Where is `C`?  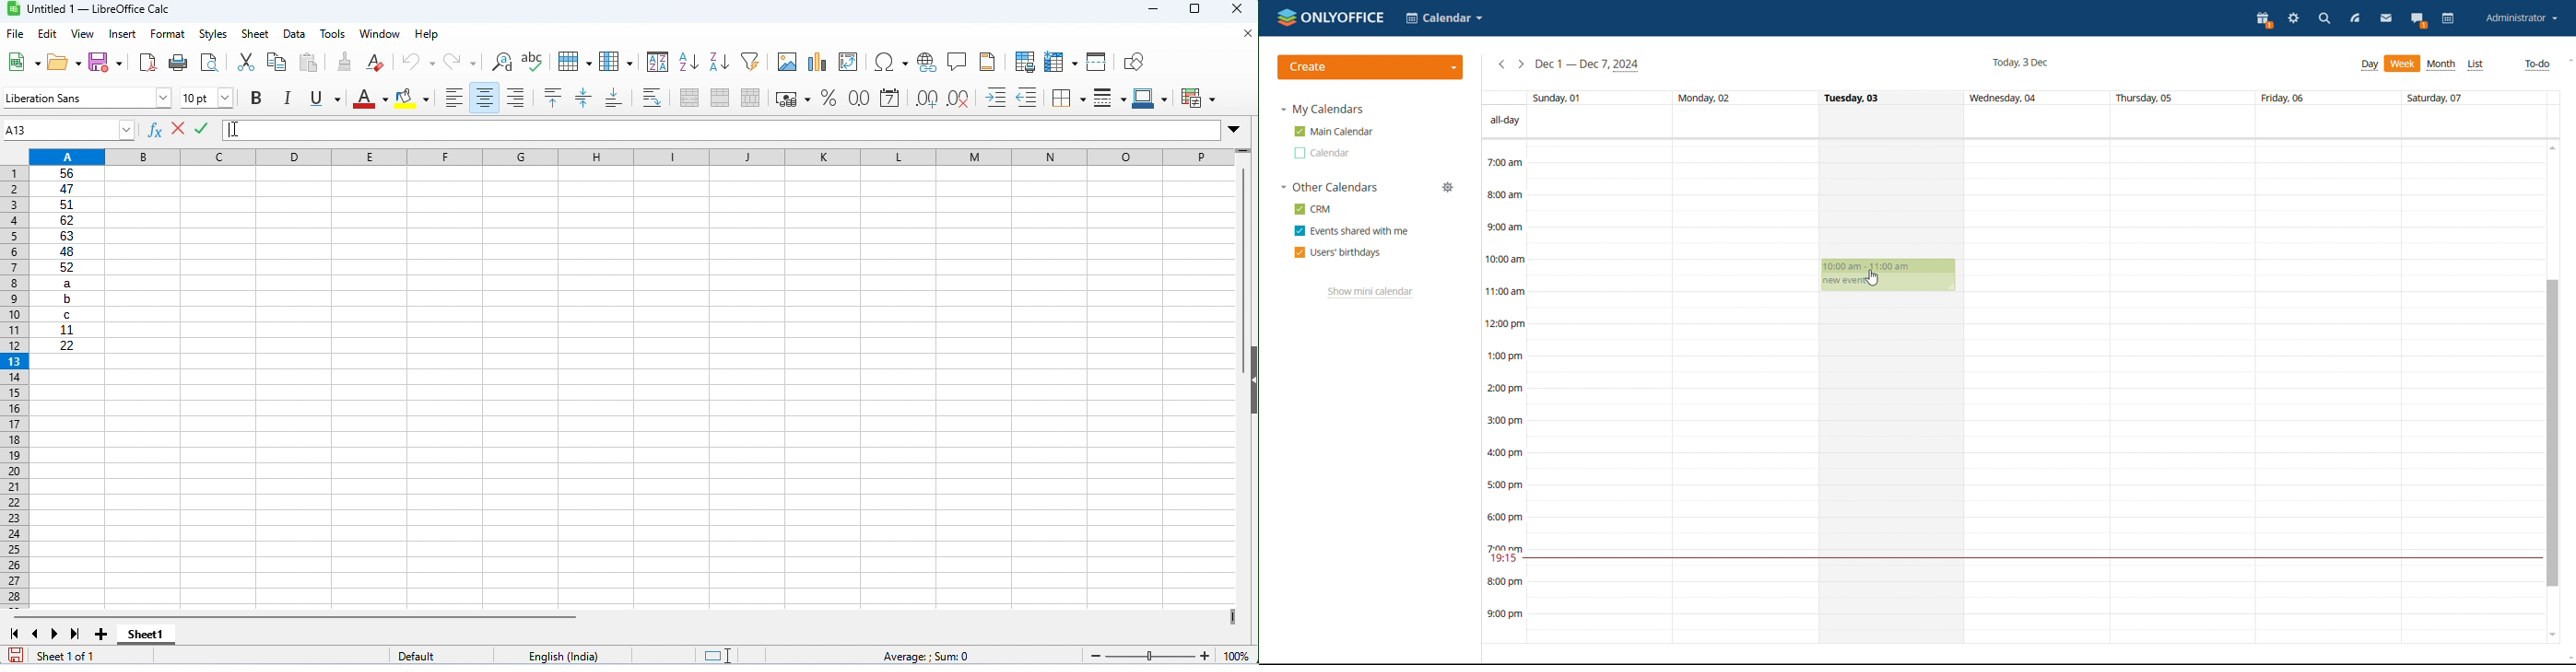
C is located at coordinates (67, 314).